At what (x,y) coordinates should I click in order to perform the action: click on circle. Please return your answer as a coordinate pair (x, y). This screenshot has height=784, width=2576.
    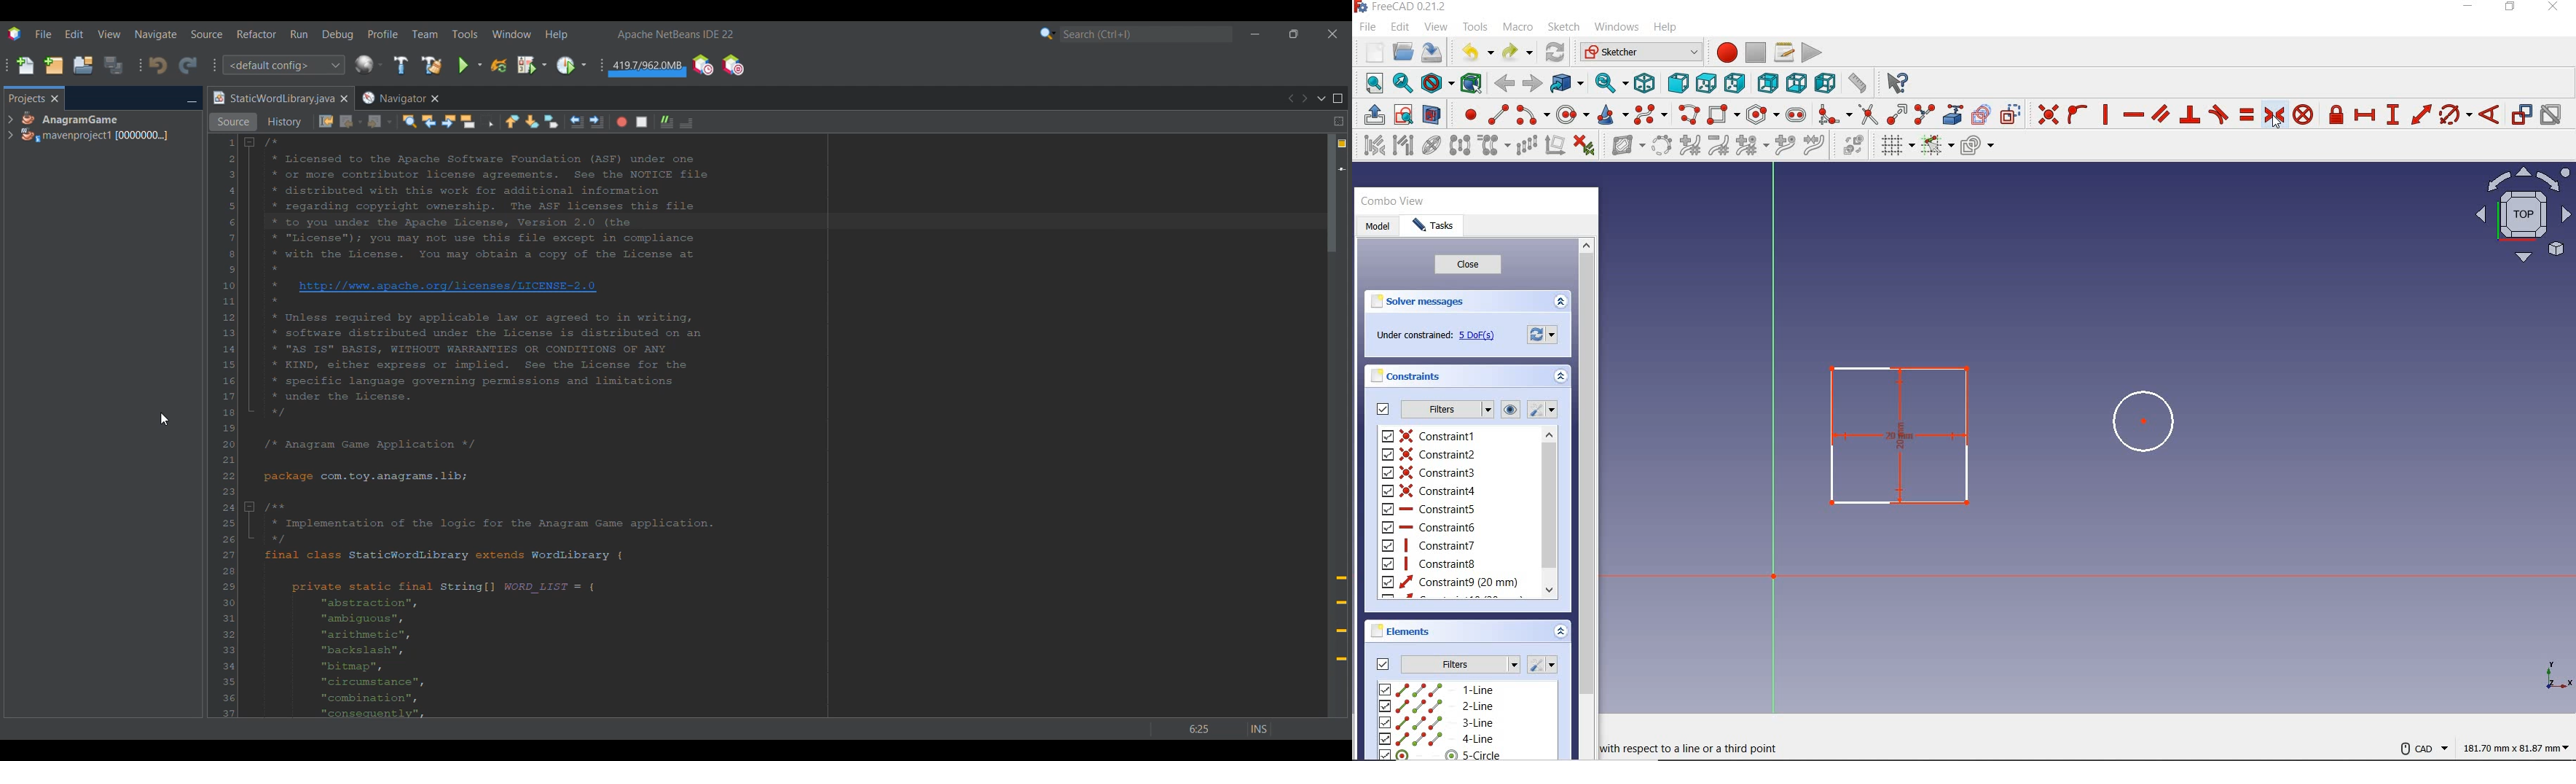
    Looking at the image, I should click on (2135, 422).